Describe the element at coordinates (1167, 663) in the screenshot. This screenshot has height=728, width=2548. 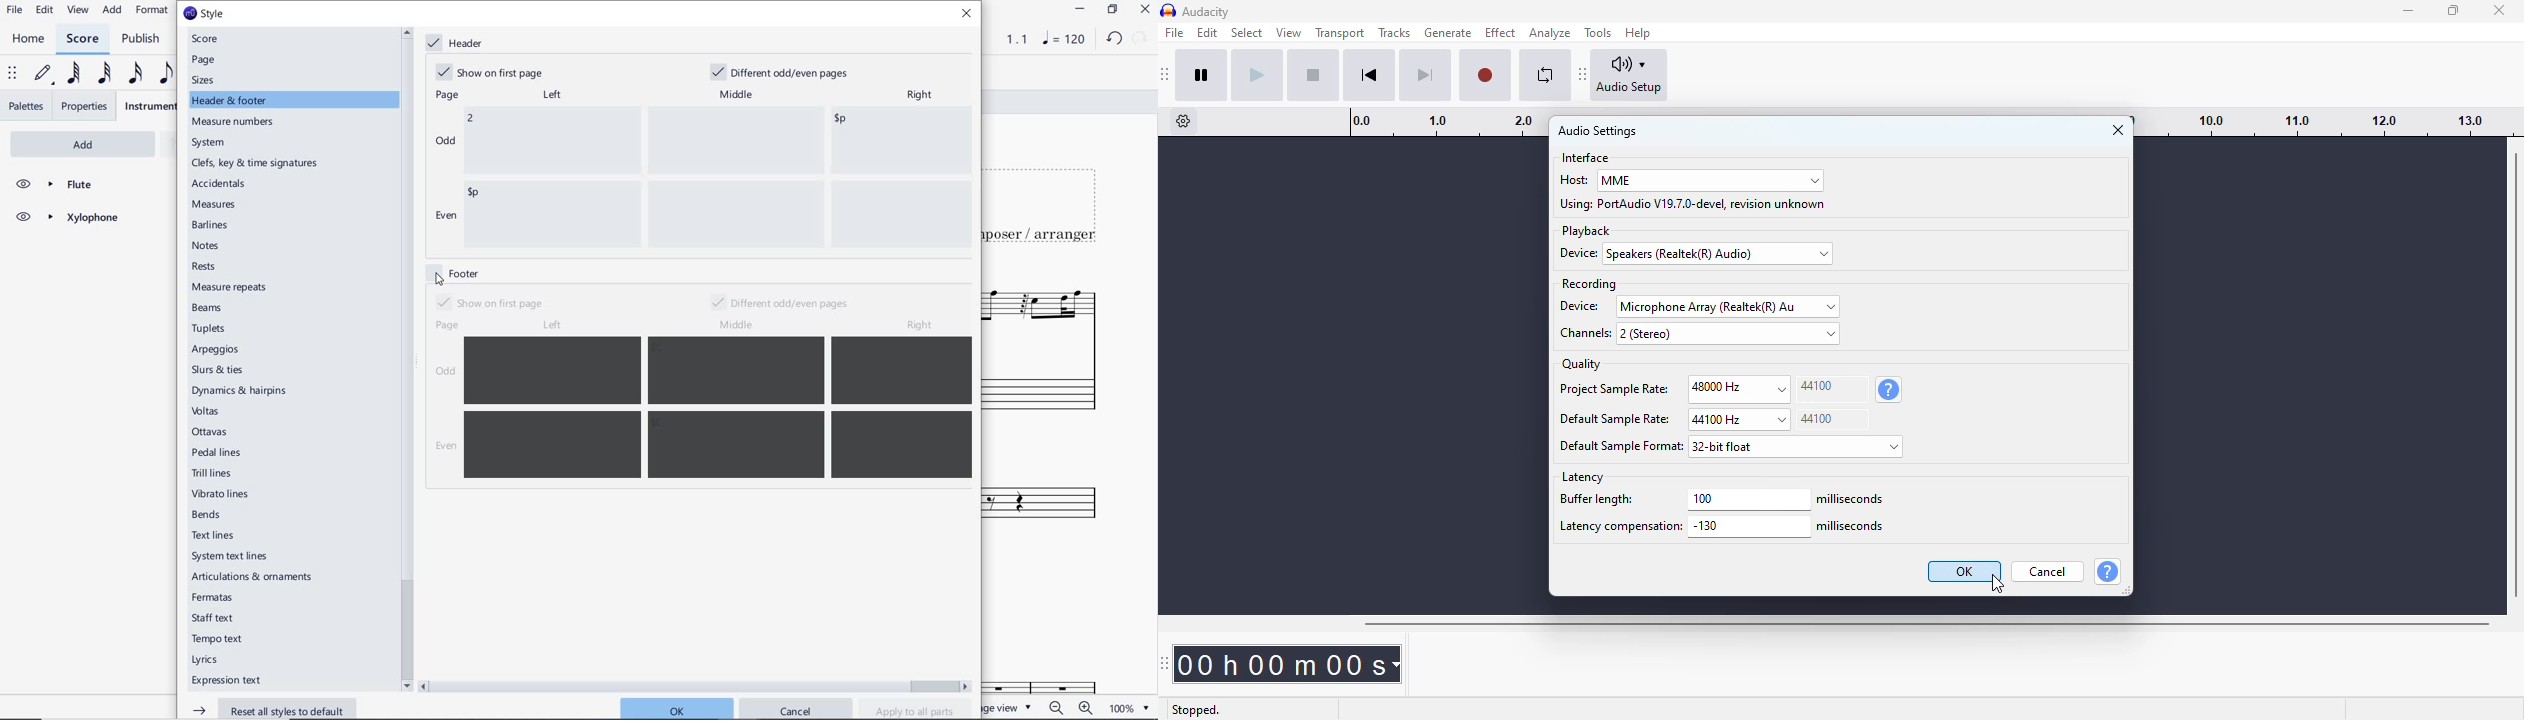
I see `audacity time toolbar` at that location.